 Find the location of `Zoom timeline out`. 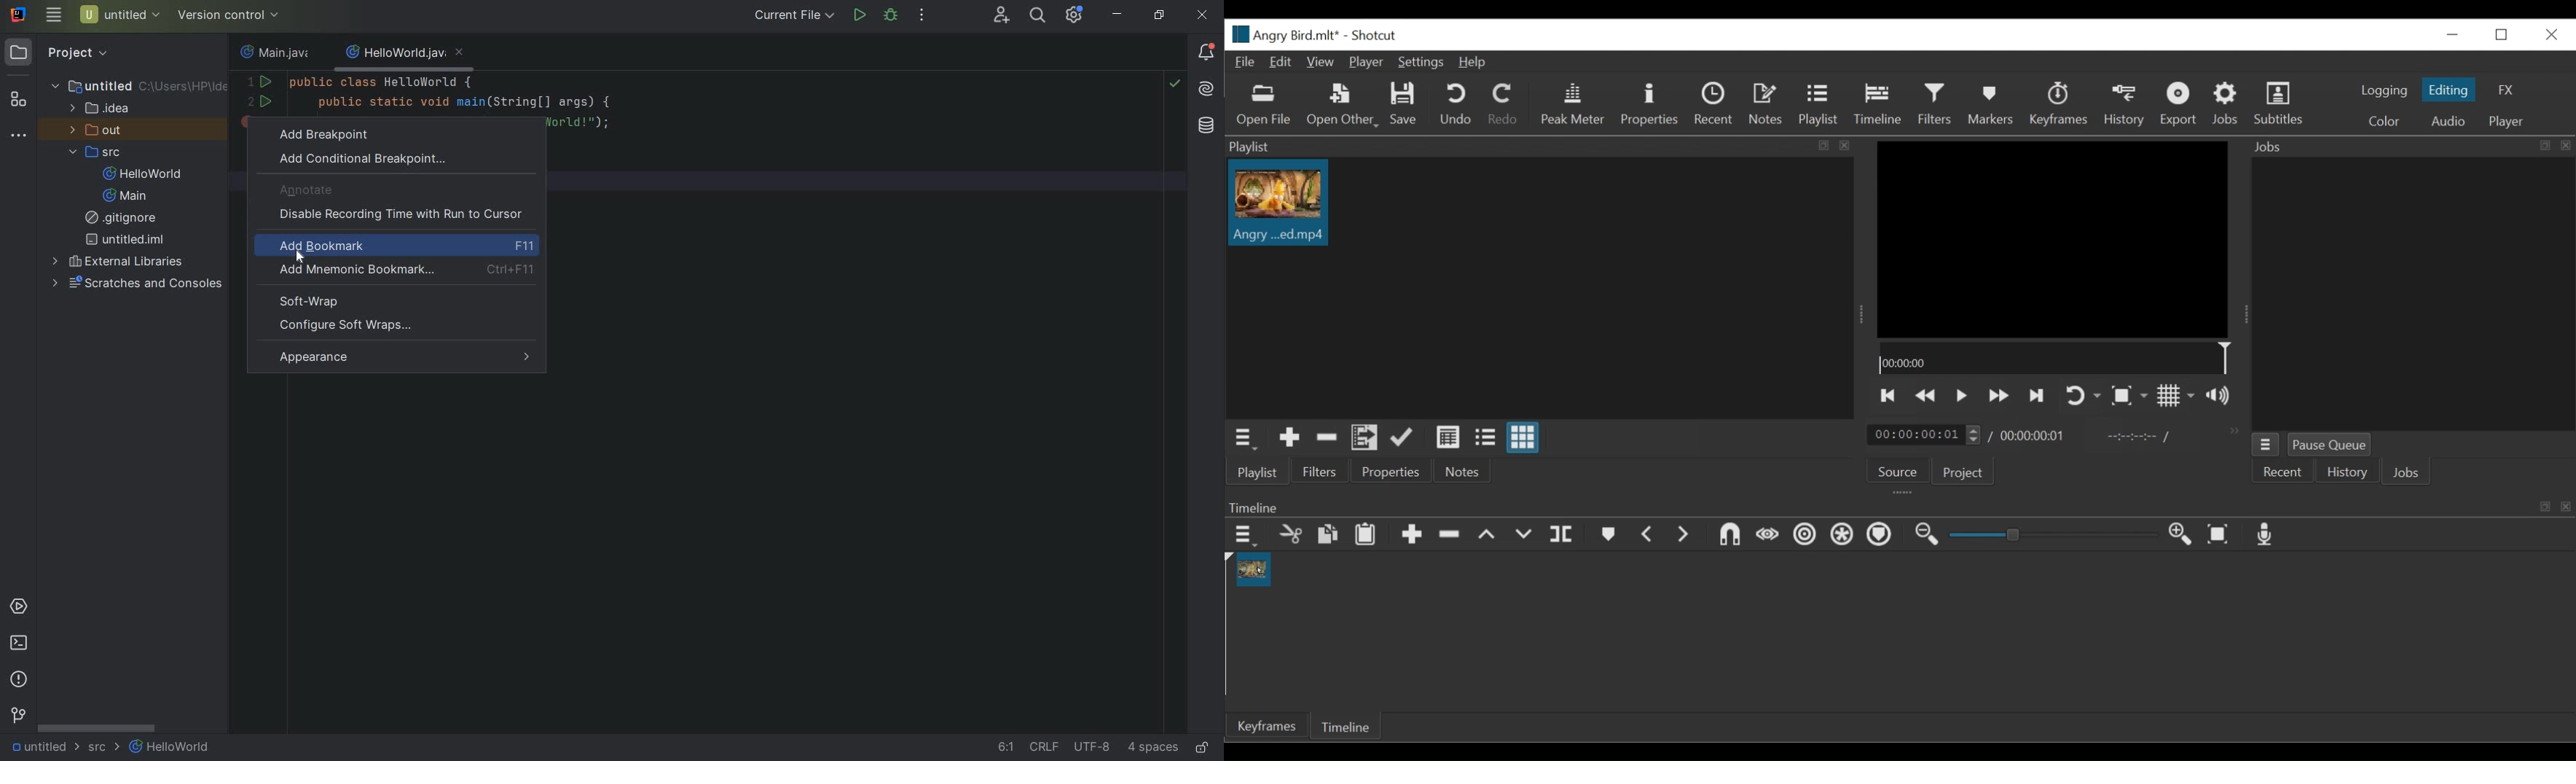

Zoom timeline out is located at coordinates (1927, 536).